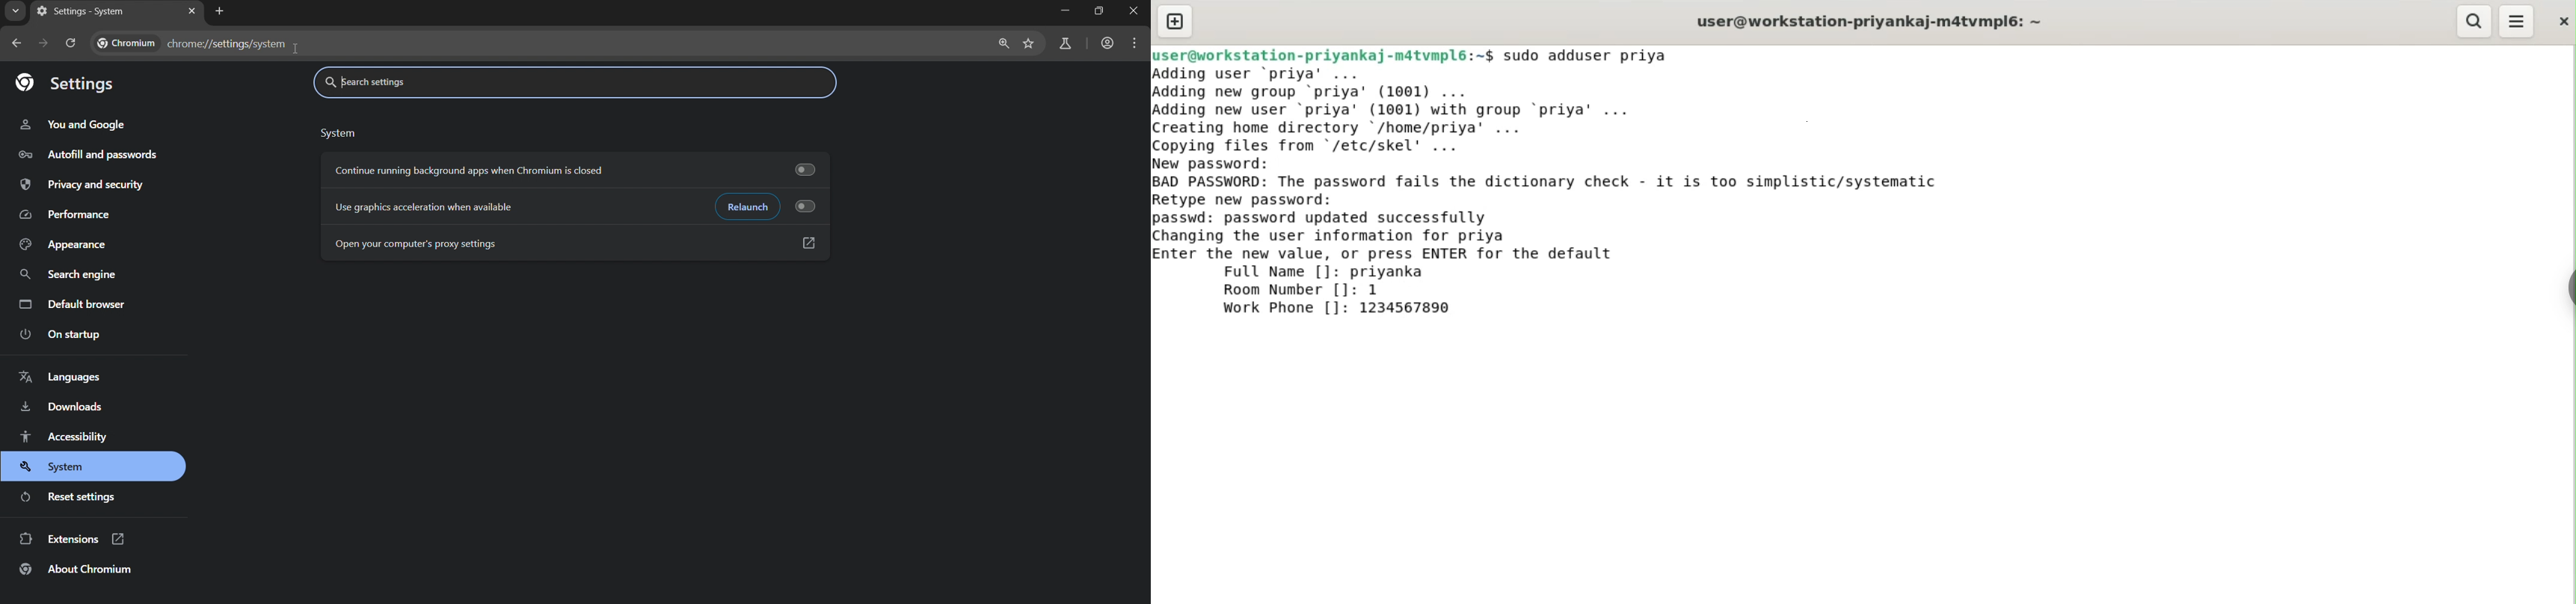 This screenshot has height=616, width=2576. I want to click on privacy and security, so click(82, 186).